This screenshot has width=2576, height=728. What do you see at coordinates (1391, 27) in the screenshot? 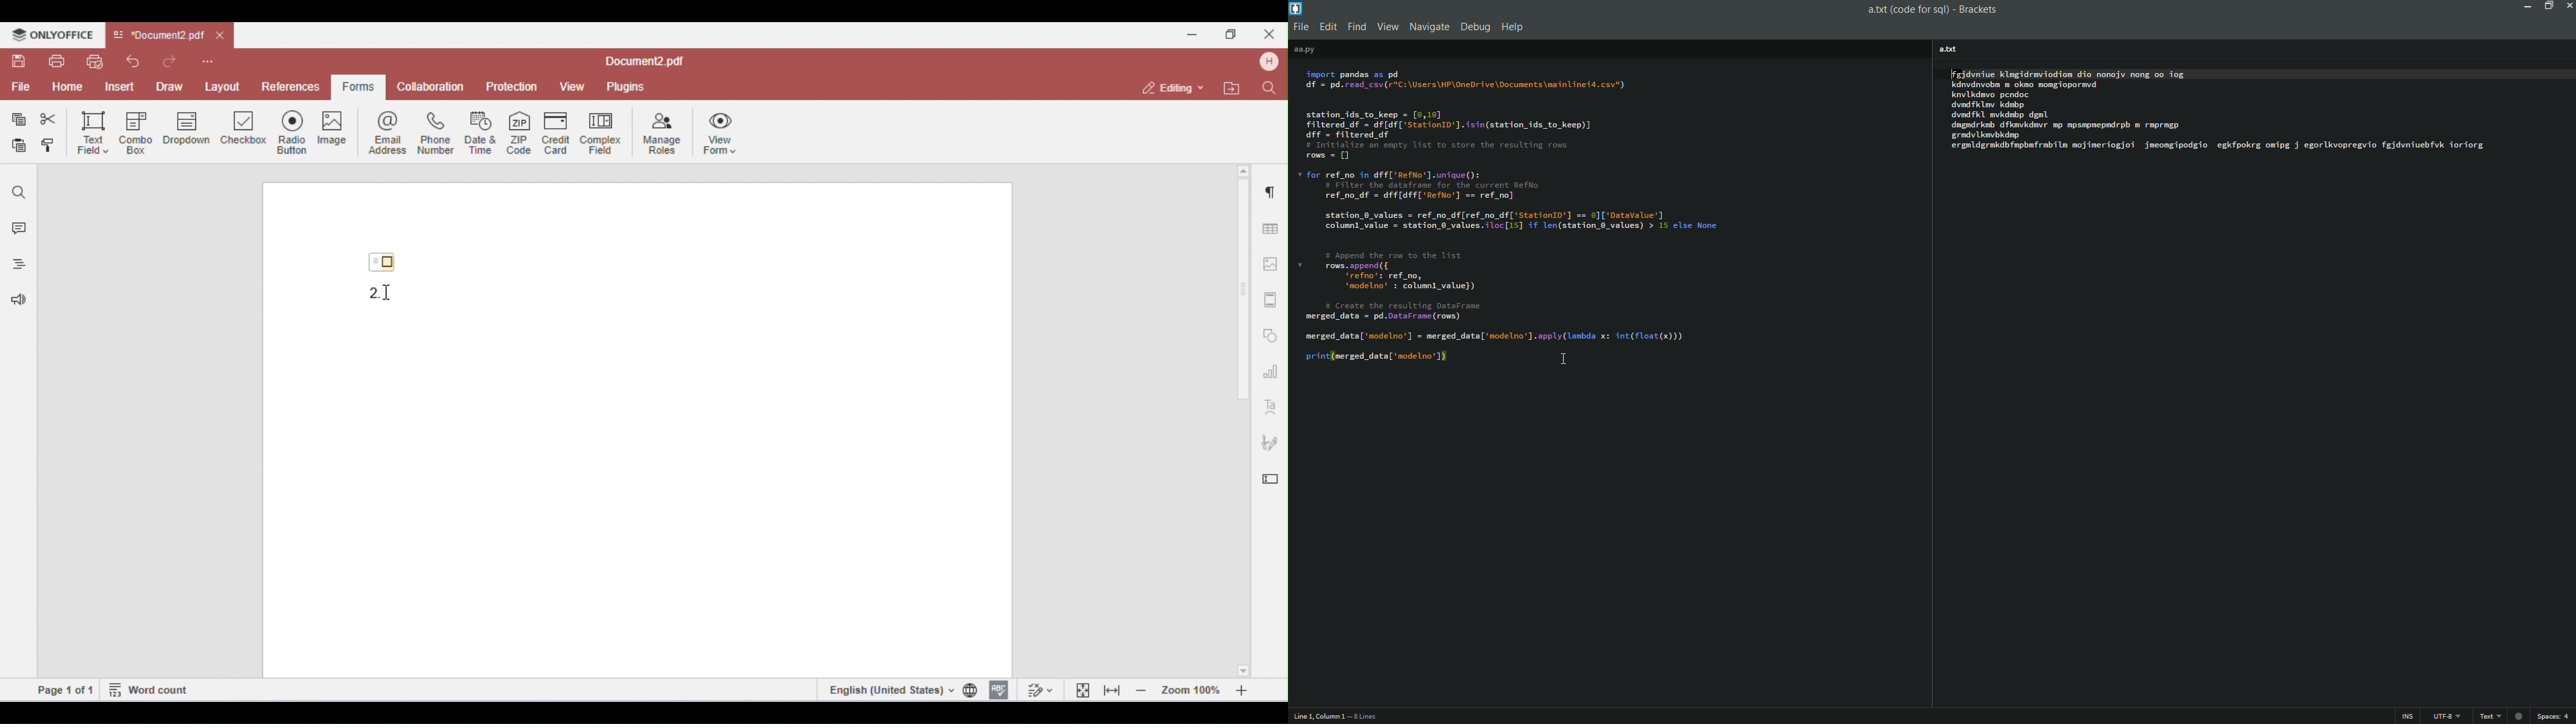
I see `view menu` at bounding box center [1391, 27].